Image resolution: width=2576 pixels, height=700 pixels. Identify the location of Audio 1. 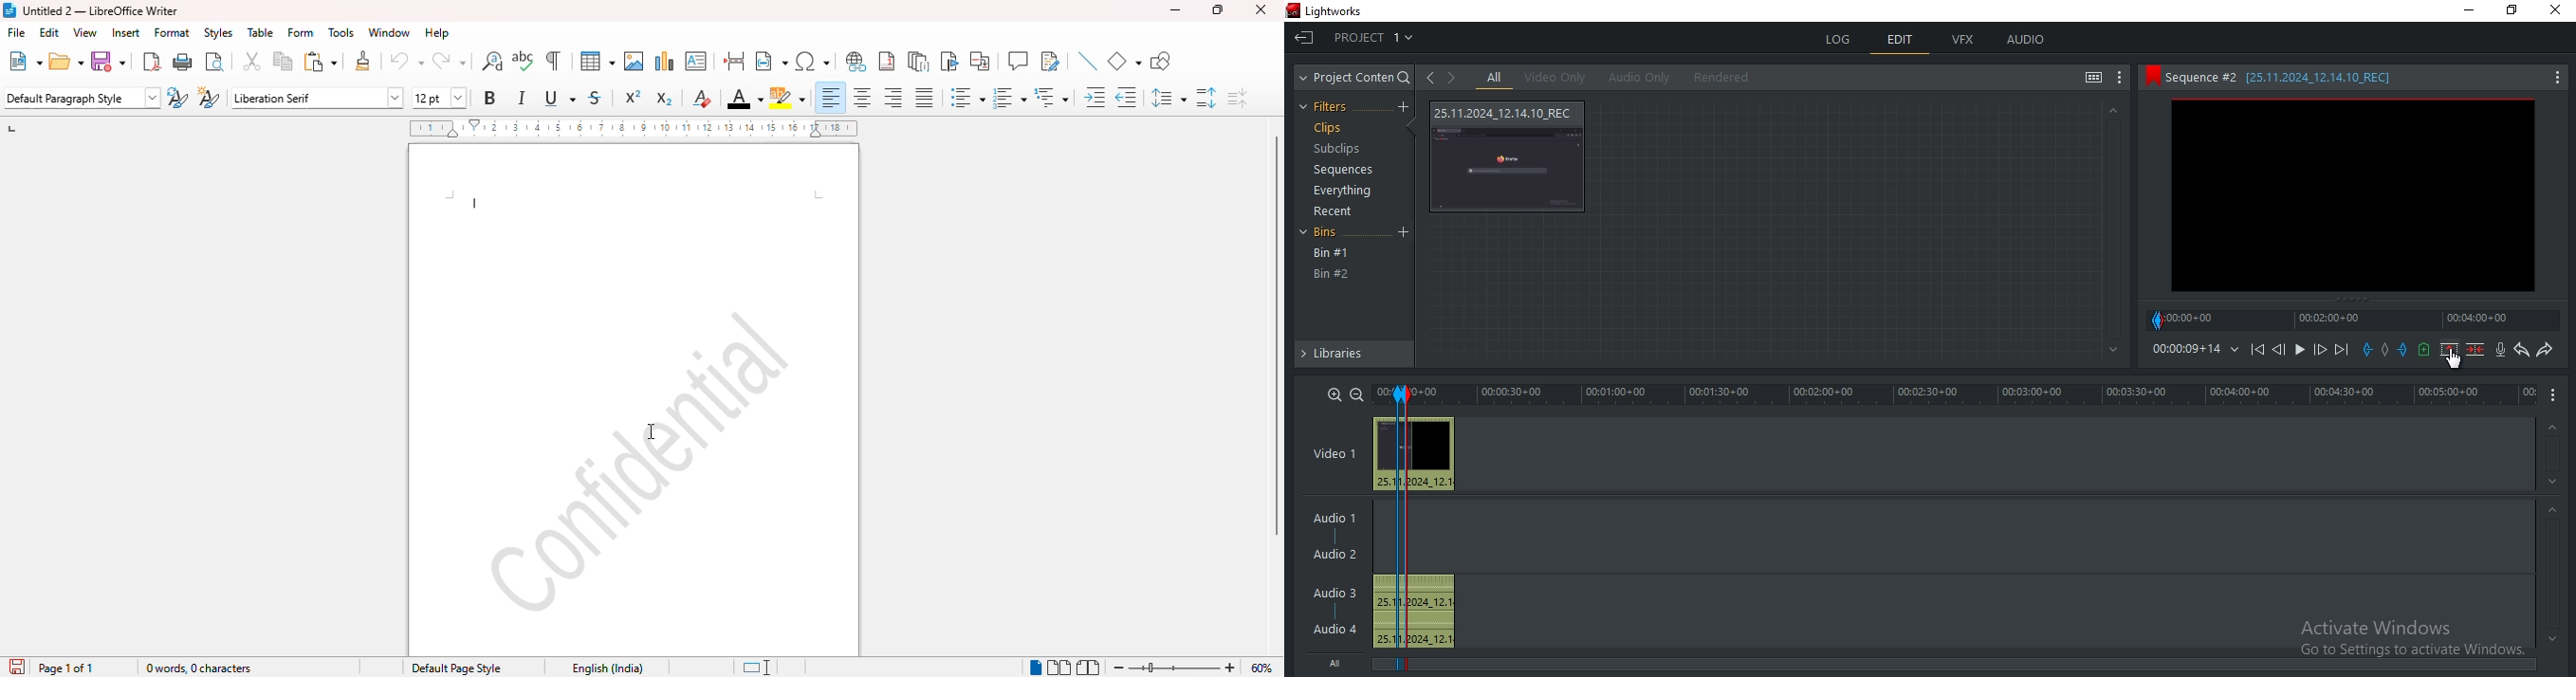
(1338, 515).